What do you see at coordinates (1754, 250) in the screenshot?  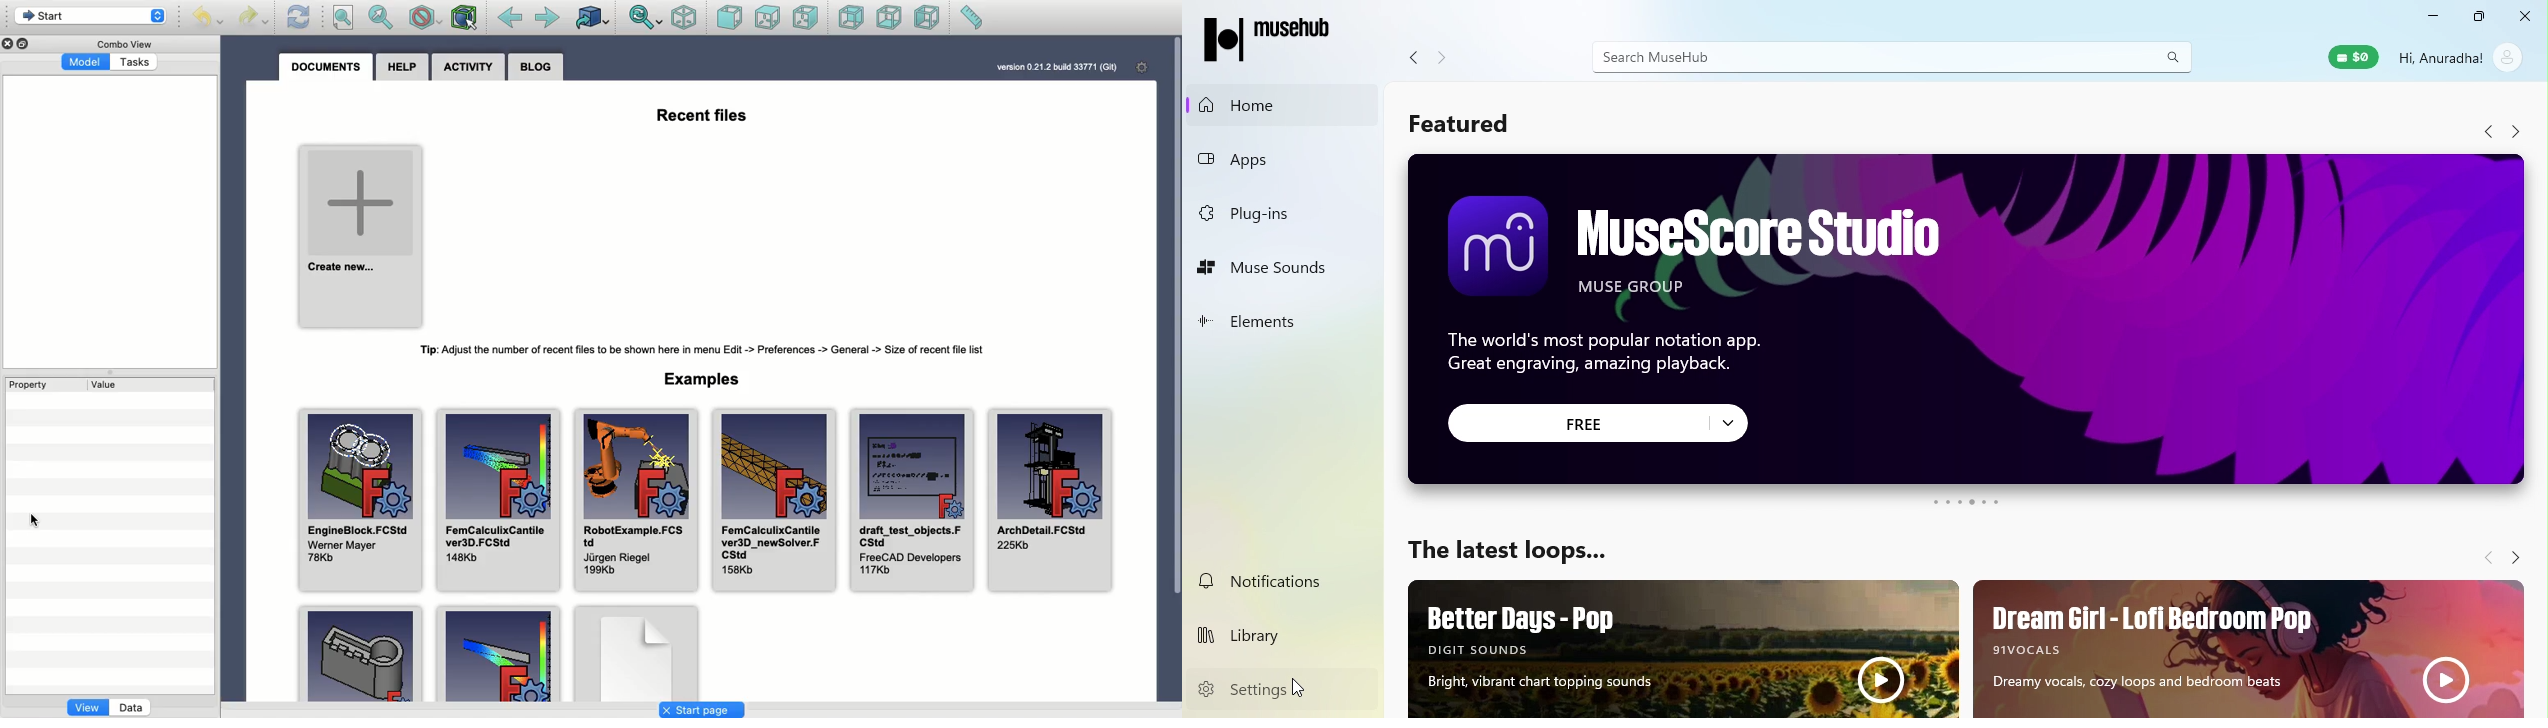 I see `MuseScore Studio` at bounding box center [1754, 250].